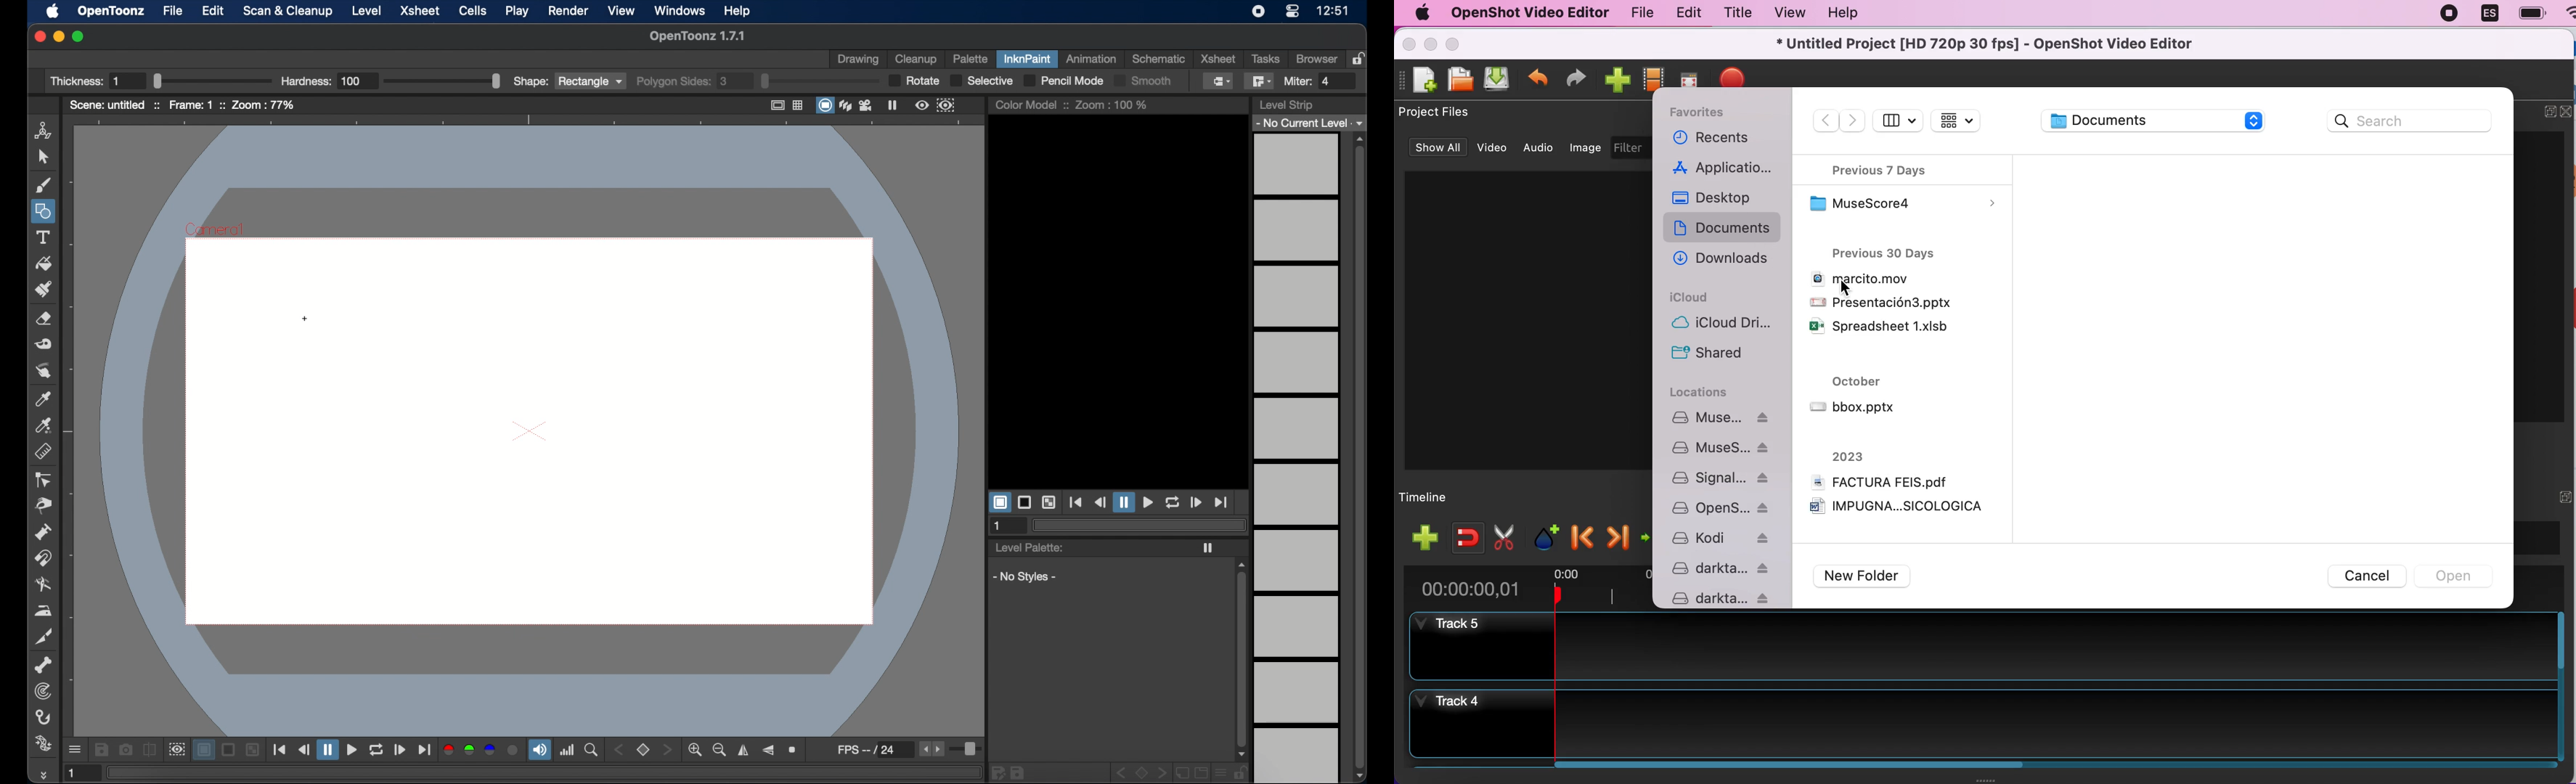 The width and height of the screenshot is (2576, 784). Describe the element at coordinates (1434, 498) in the screenshot. I see `timeline` at that location.